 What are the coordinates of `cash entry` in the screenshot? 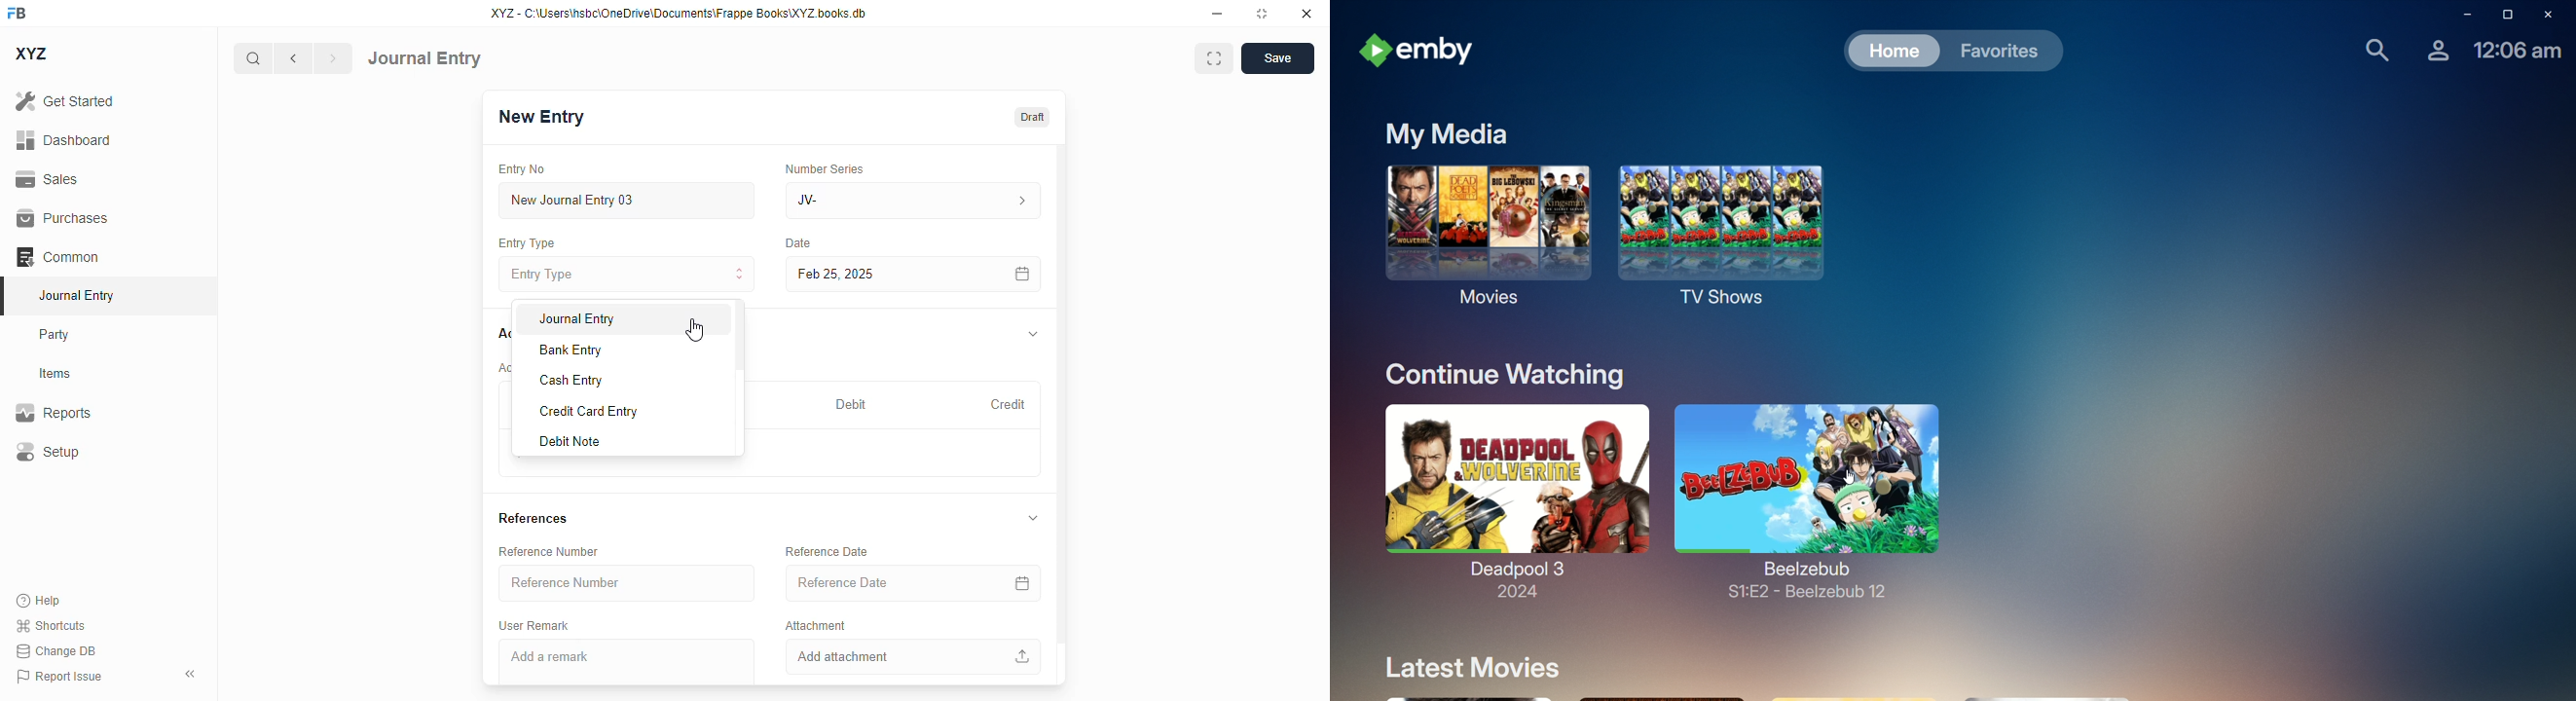 It's located at (570, 381).